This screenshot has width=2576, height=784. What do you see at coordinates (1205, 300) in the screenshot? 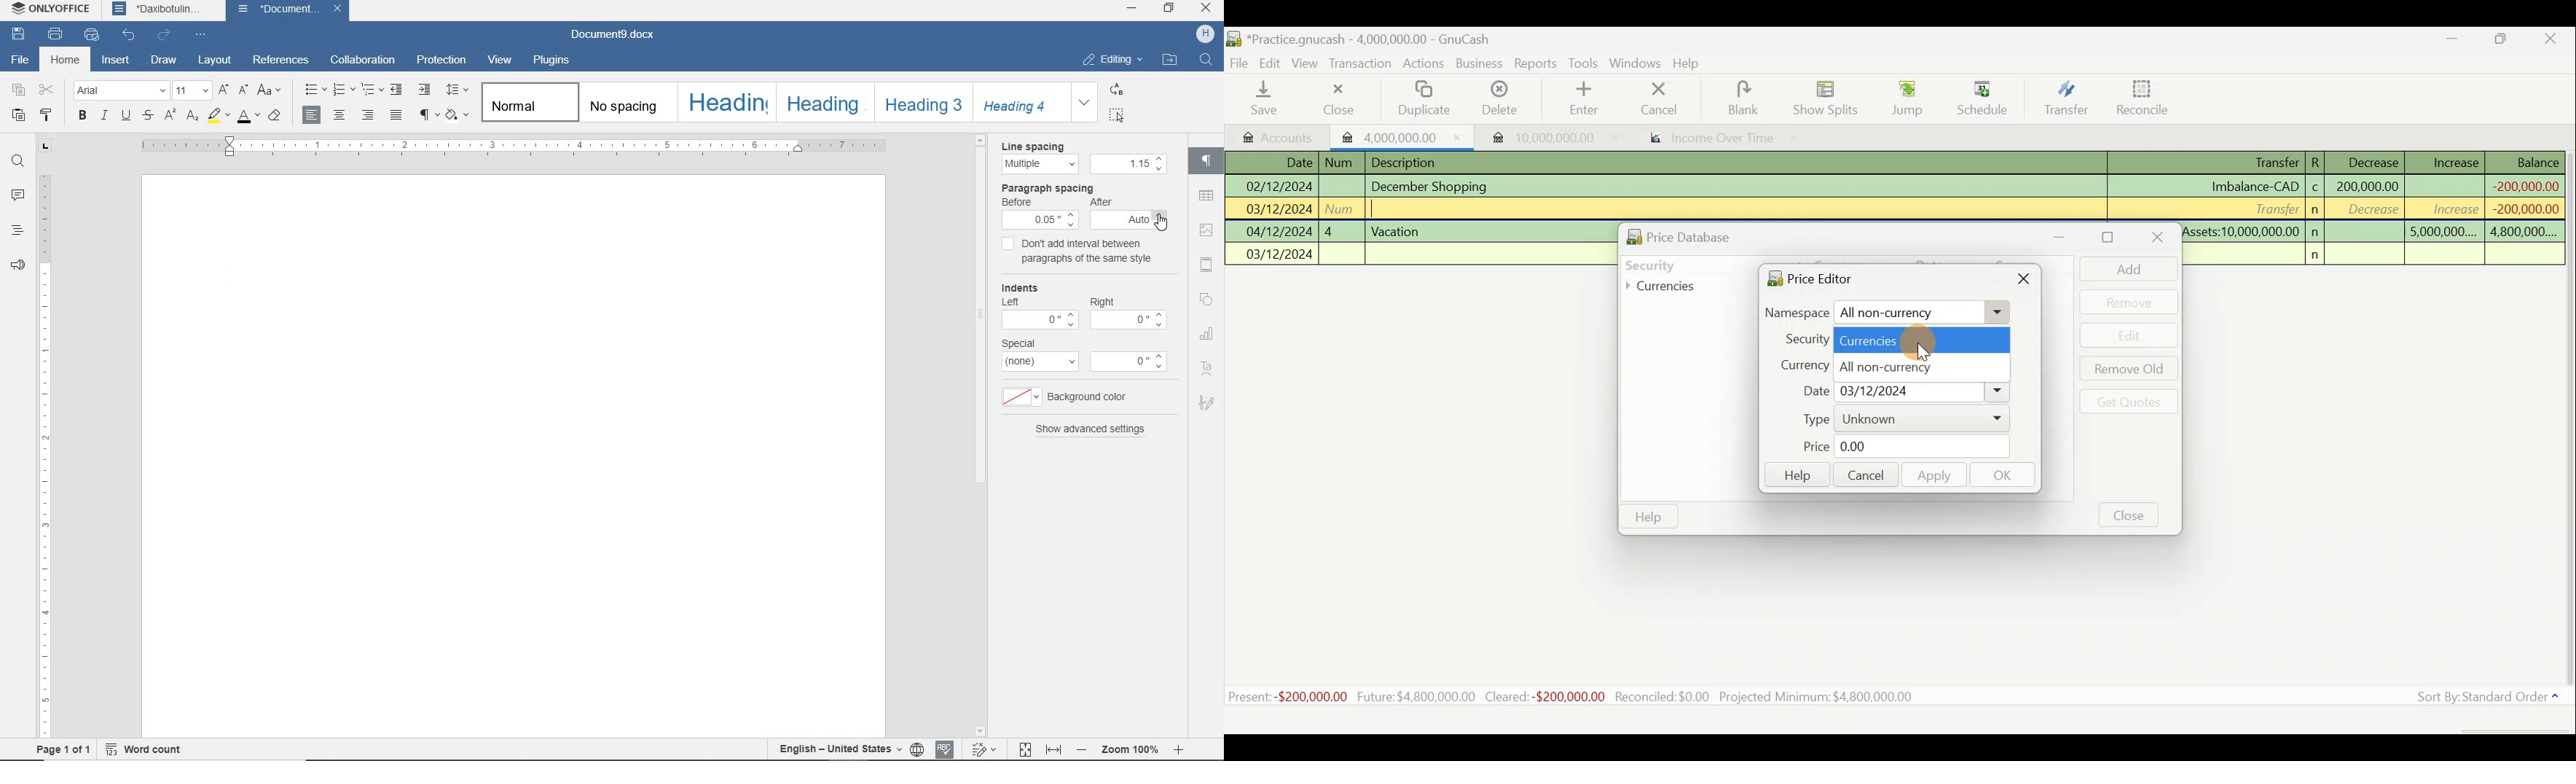
I see `shape` at bounding box center [1205, 300].